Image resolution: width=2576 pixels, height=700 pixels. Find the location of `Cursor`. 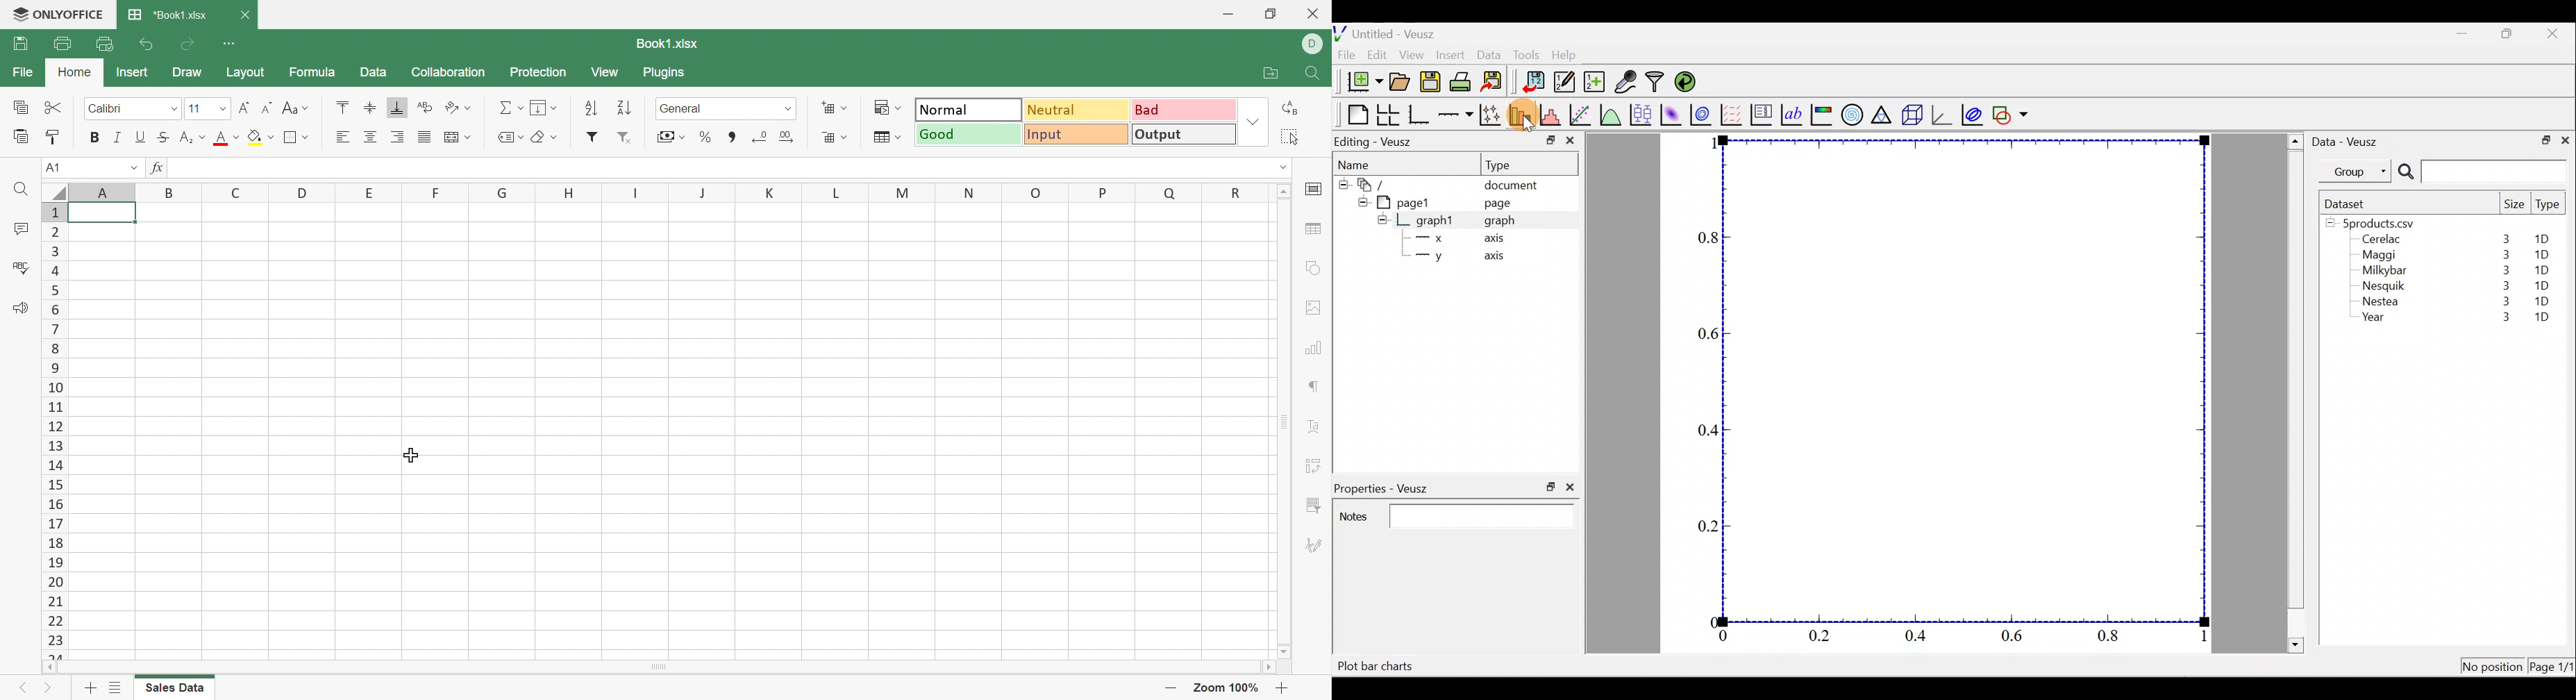

Cursor is located at coordinates (414, 454).